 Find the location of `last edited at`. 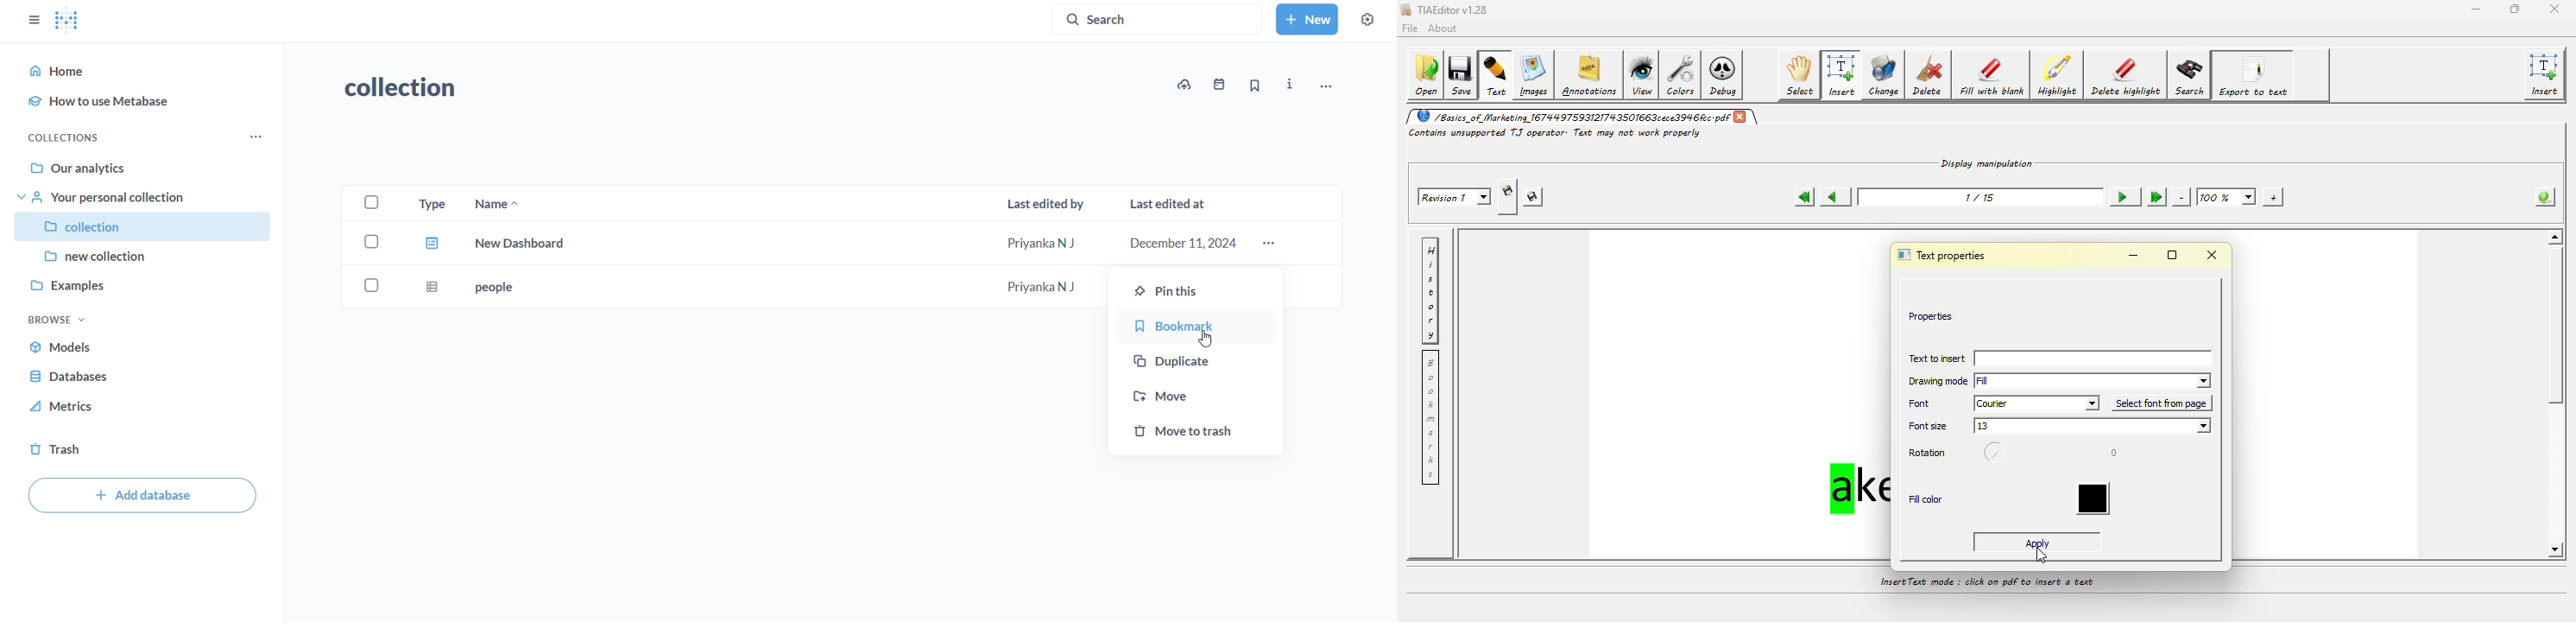

last edited at is located at coordinates (1172, 205).